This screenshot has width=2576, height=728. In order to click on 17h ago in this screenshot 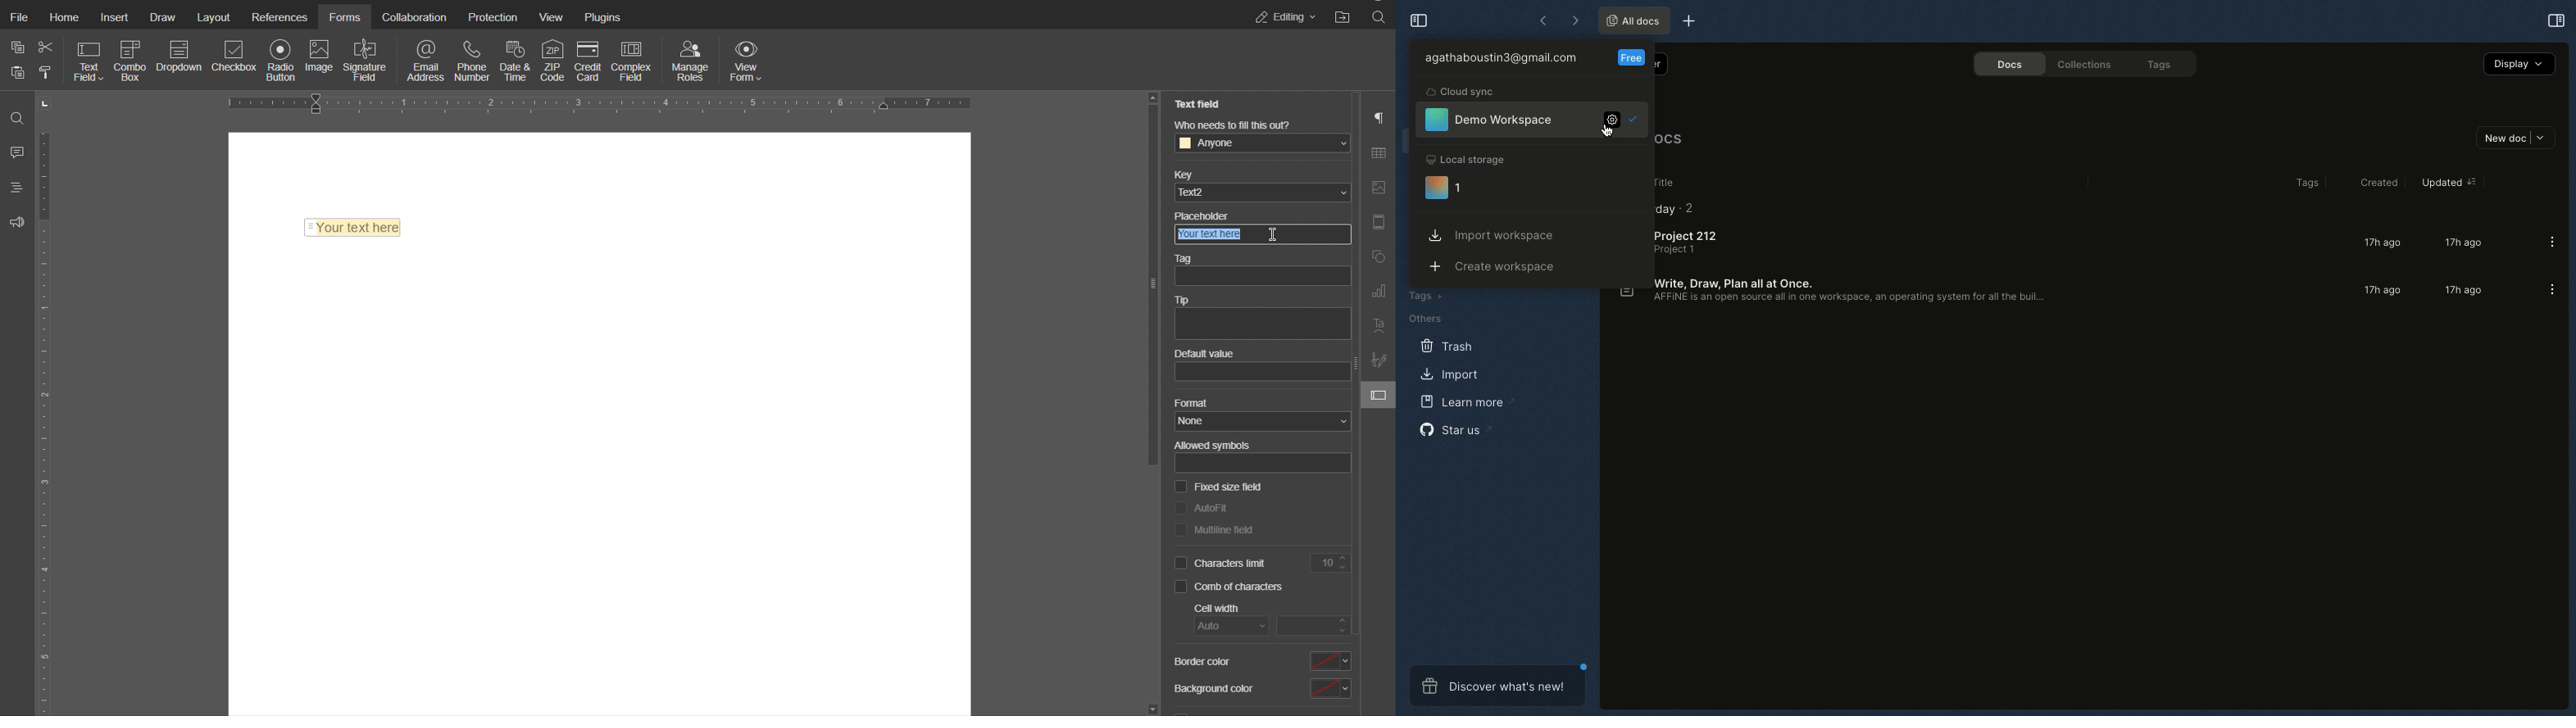, I will do `click(2460, 244)`.